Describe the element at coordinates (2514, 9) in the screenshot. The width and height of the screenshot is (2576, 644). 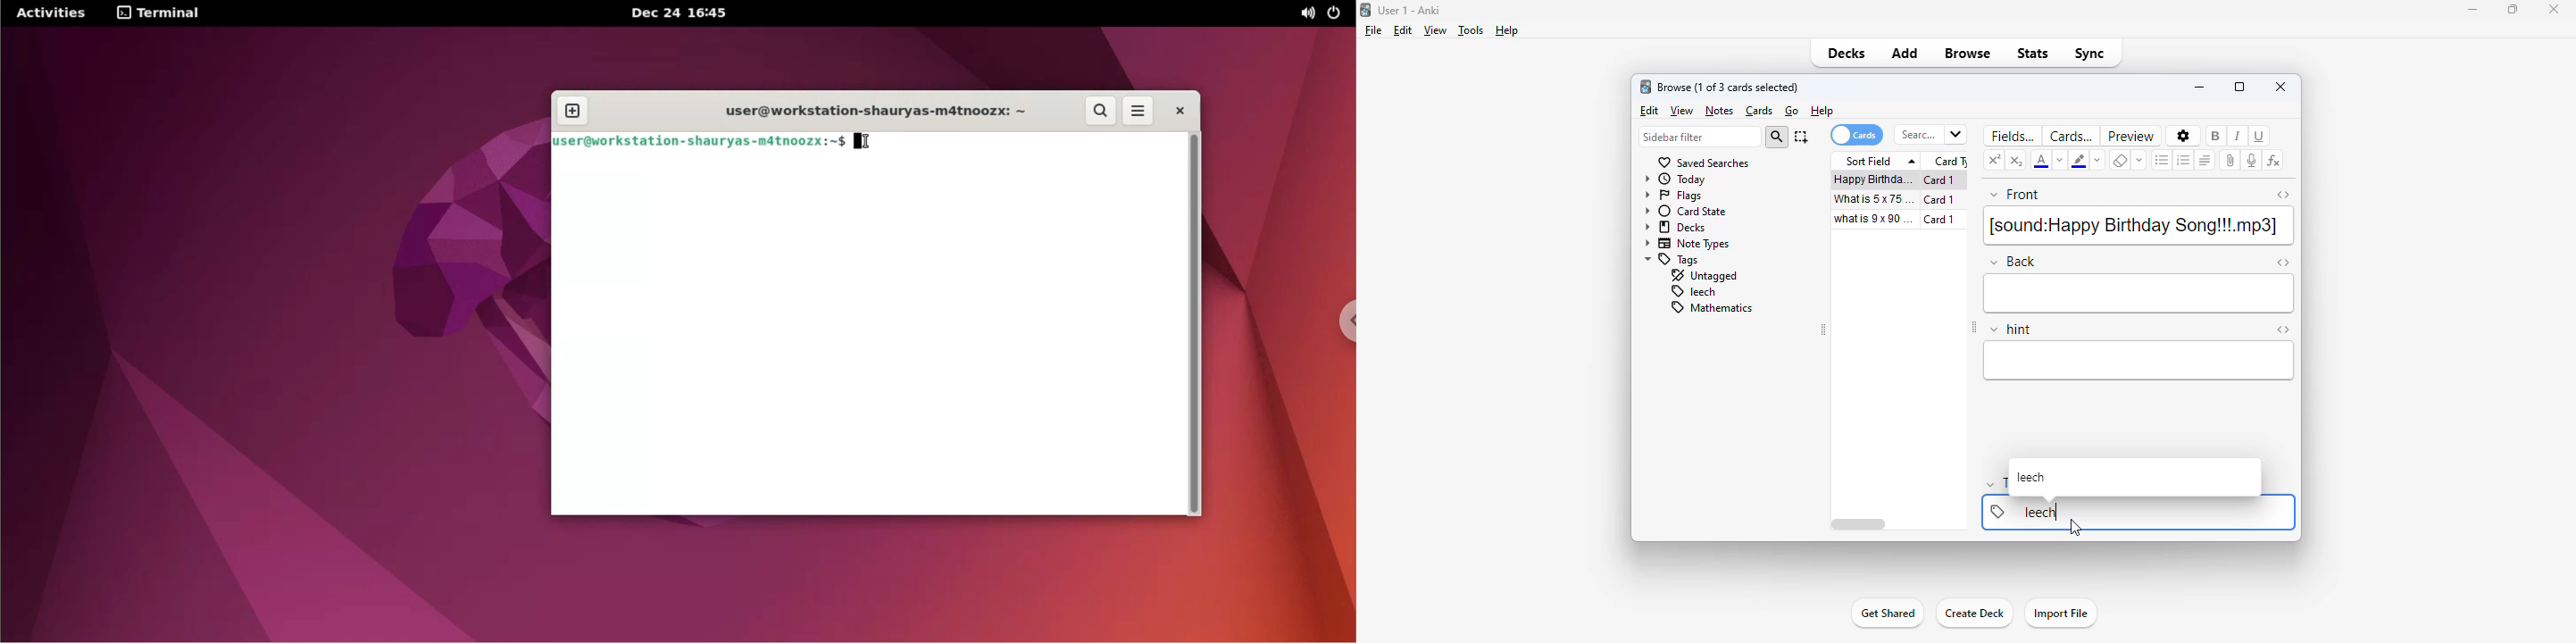
I see `maximize` at that location.